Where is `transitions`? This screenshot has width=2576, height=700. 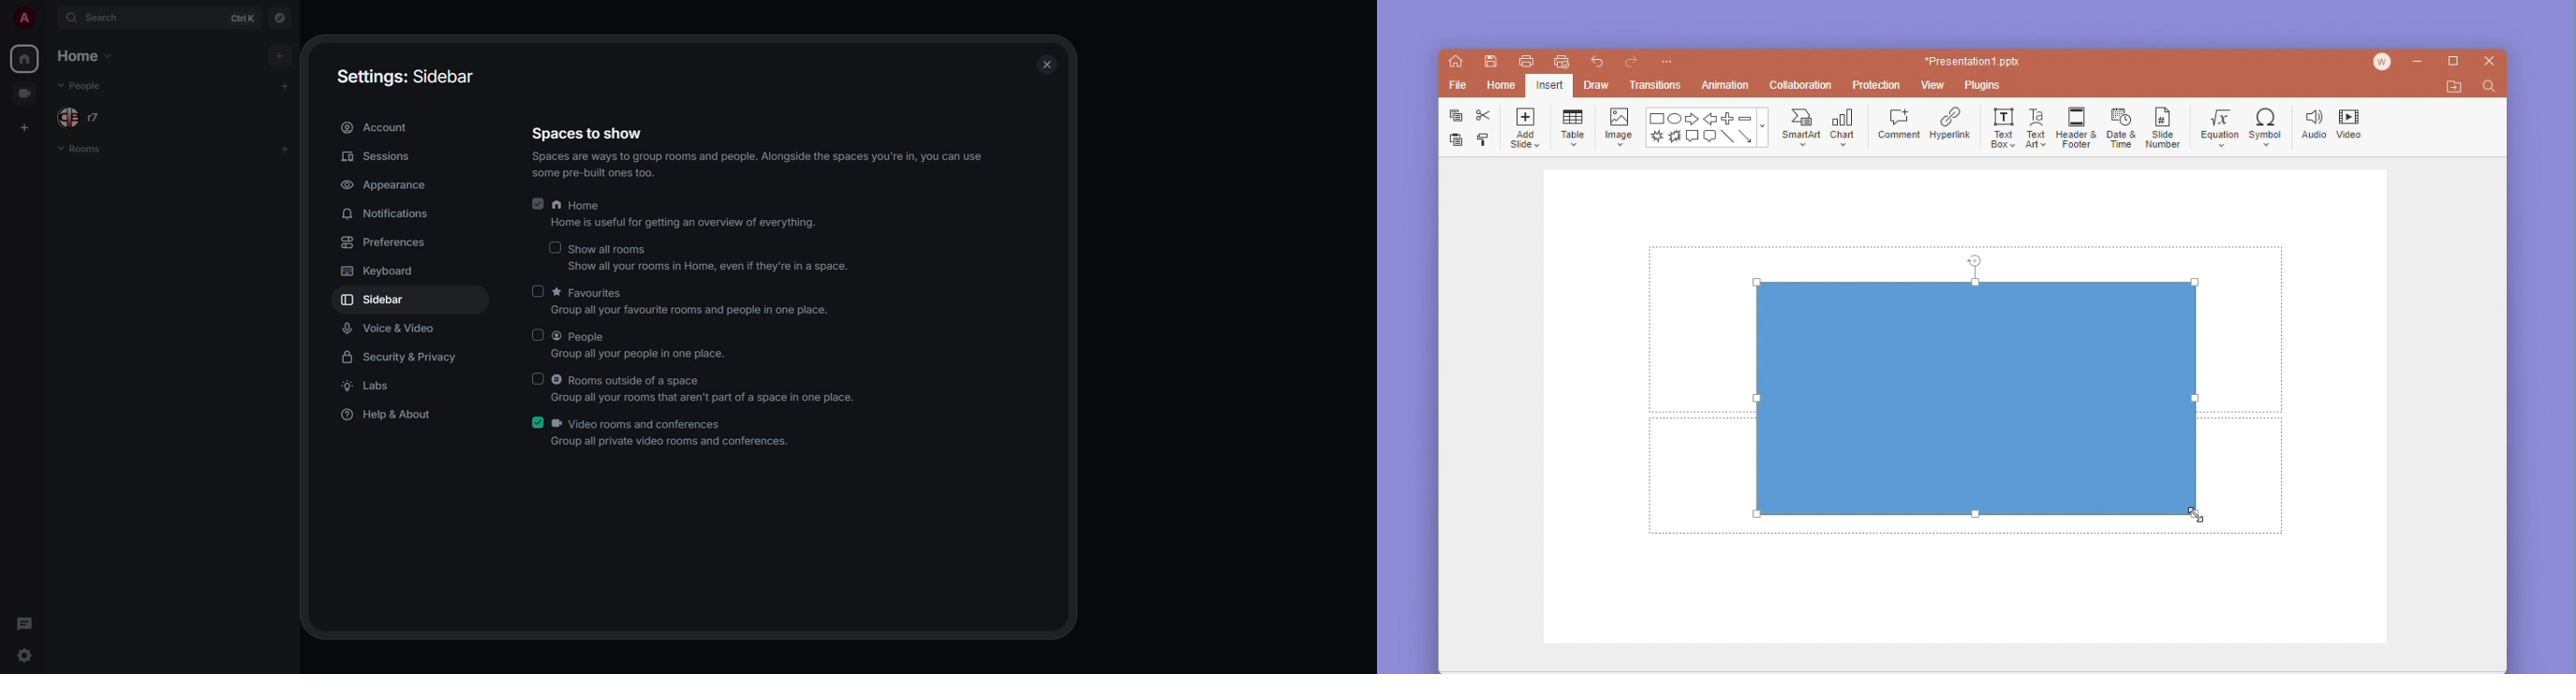
transitions is located at coordinates (1654, 84).